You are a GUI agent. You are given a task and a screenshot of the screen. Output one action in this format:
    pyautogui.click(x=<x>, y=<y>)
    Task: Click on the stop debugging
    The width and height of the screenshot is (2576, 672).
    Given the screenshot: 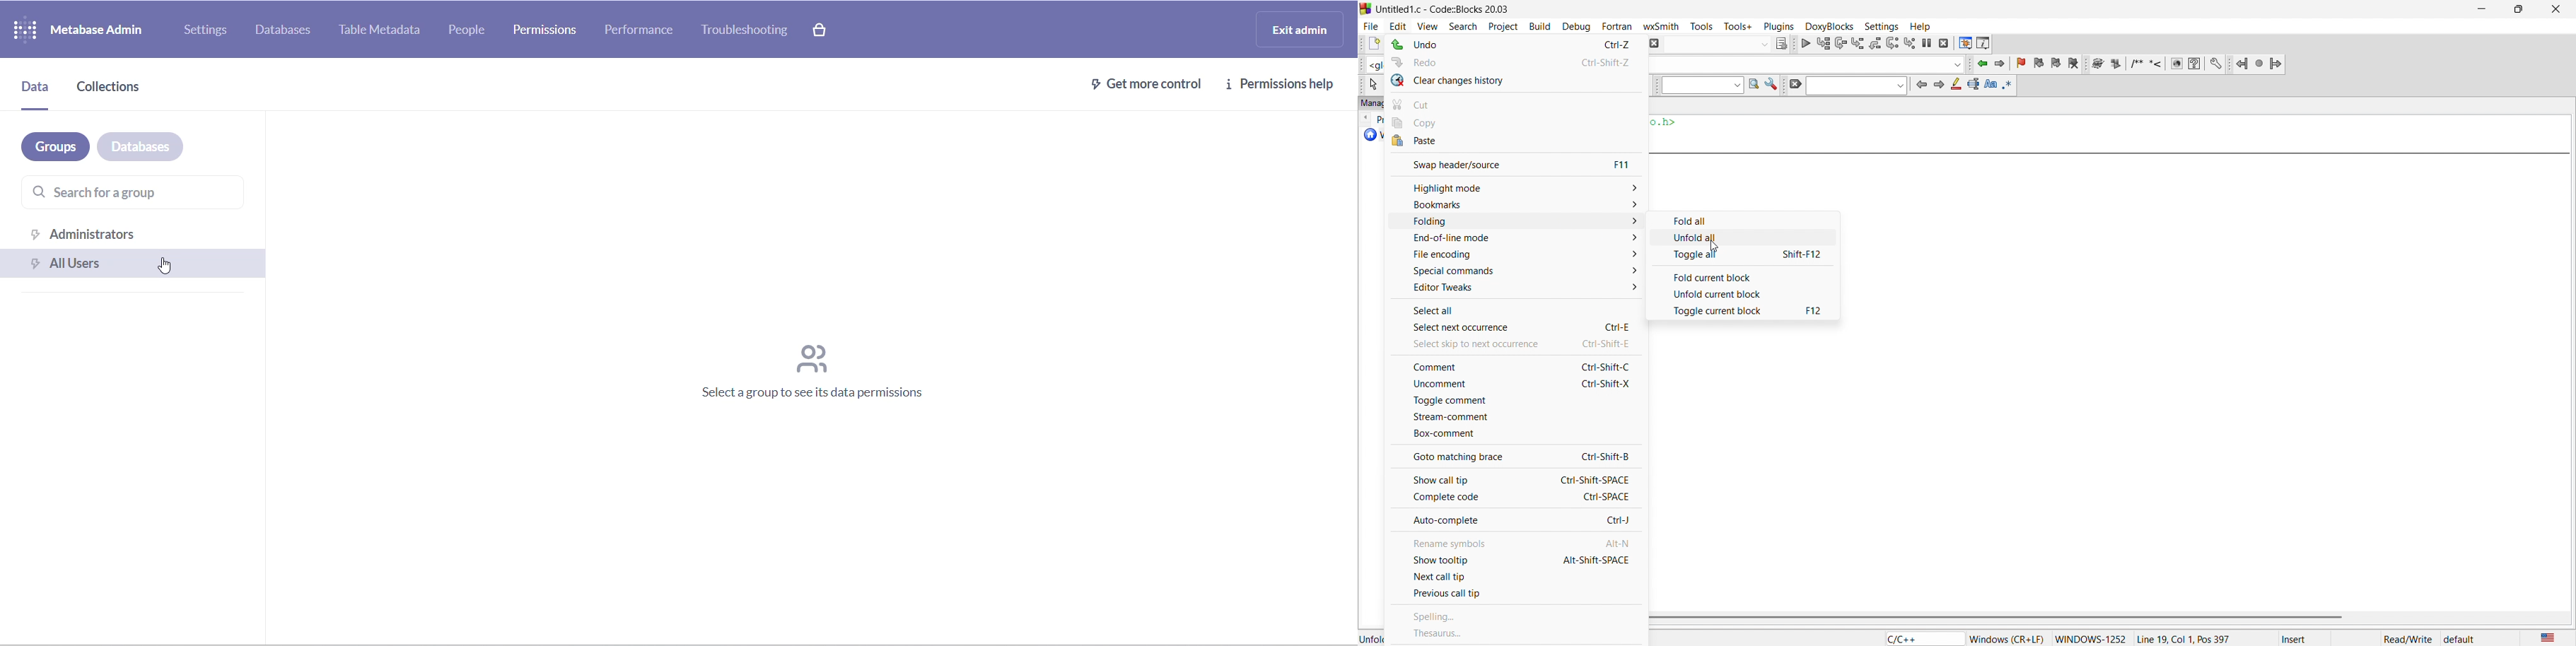 What is the action you would take?
    pyautogui.click(x=1945, y=43)
    